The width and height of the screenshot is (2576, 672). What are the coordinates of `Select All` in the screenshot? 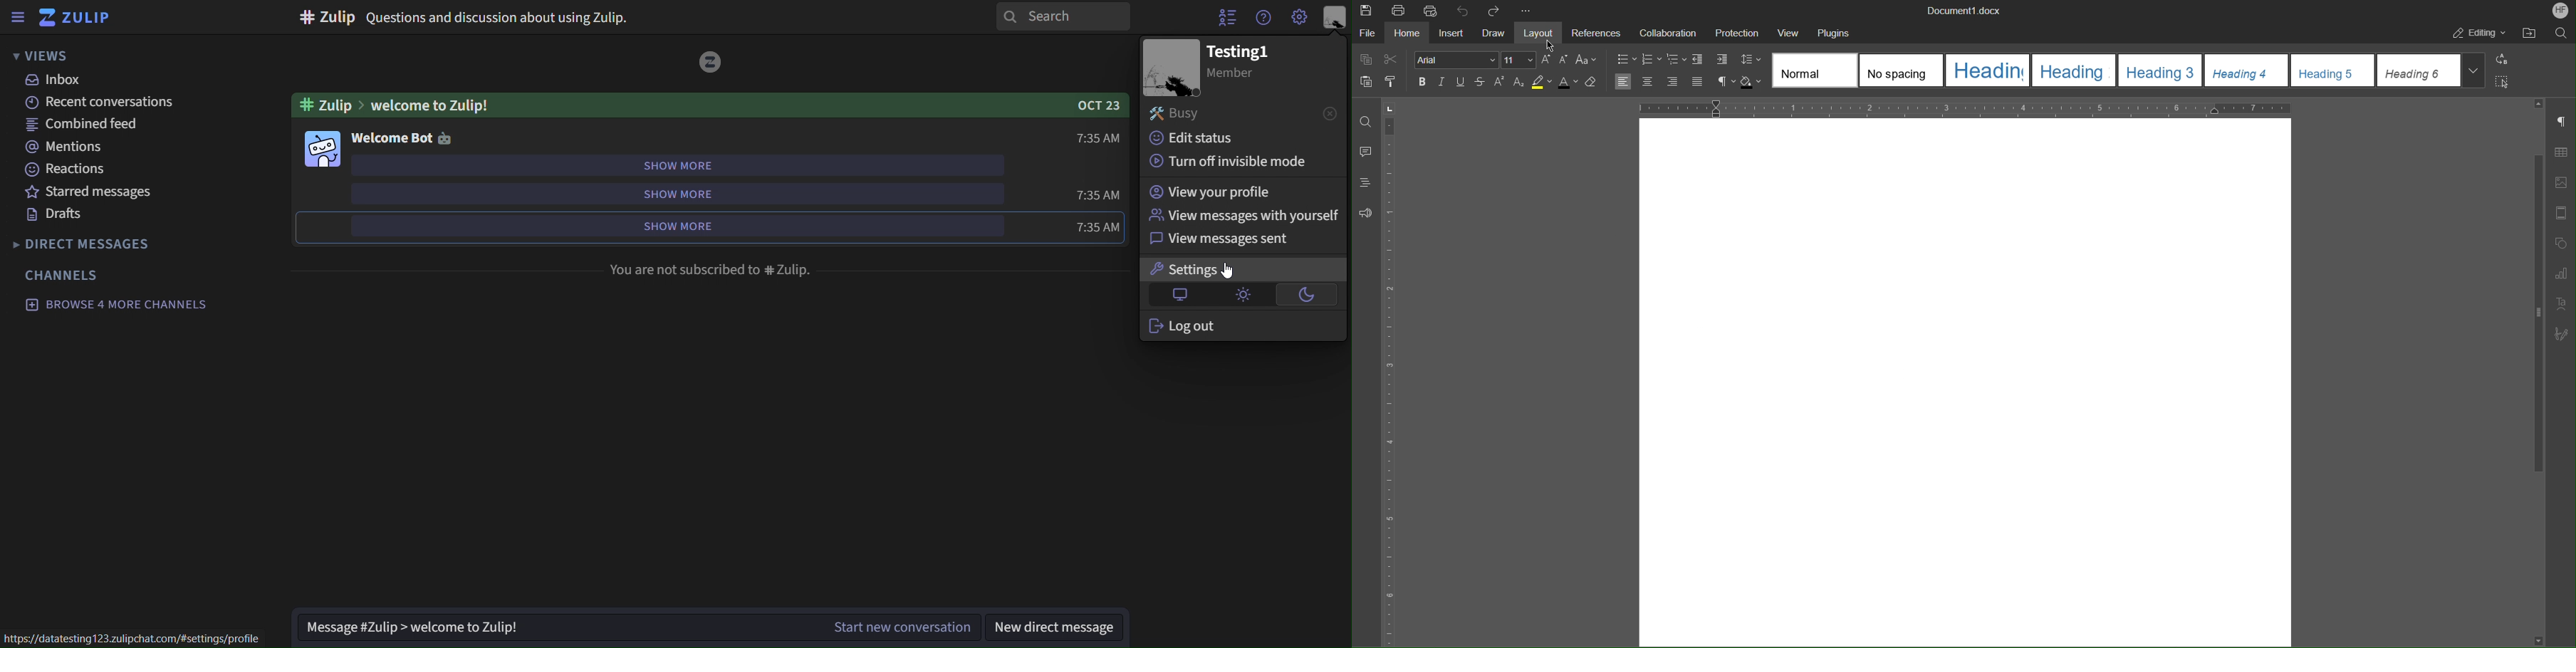 It's located at (2502, 81).